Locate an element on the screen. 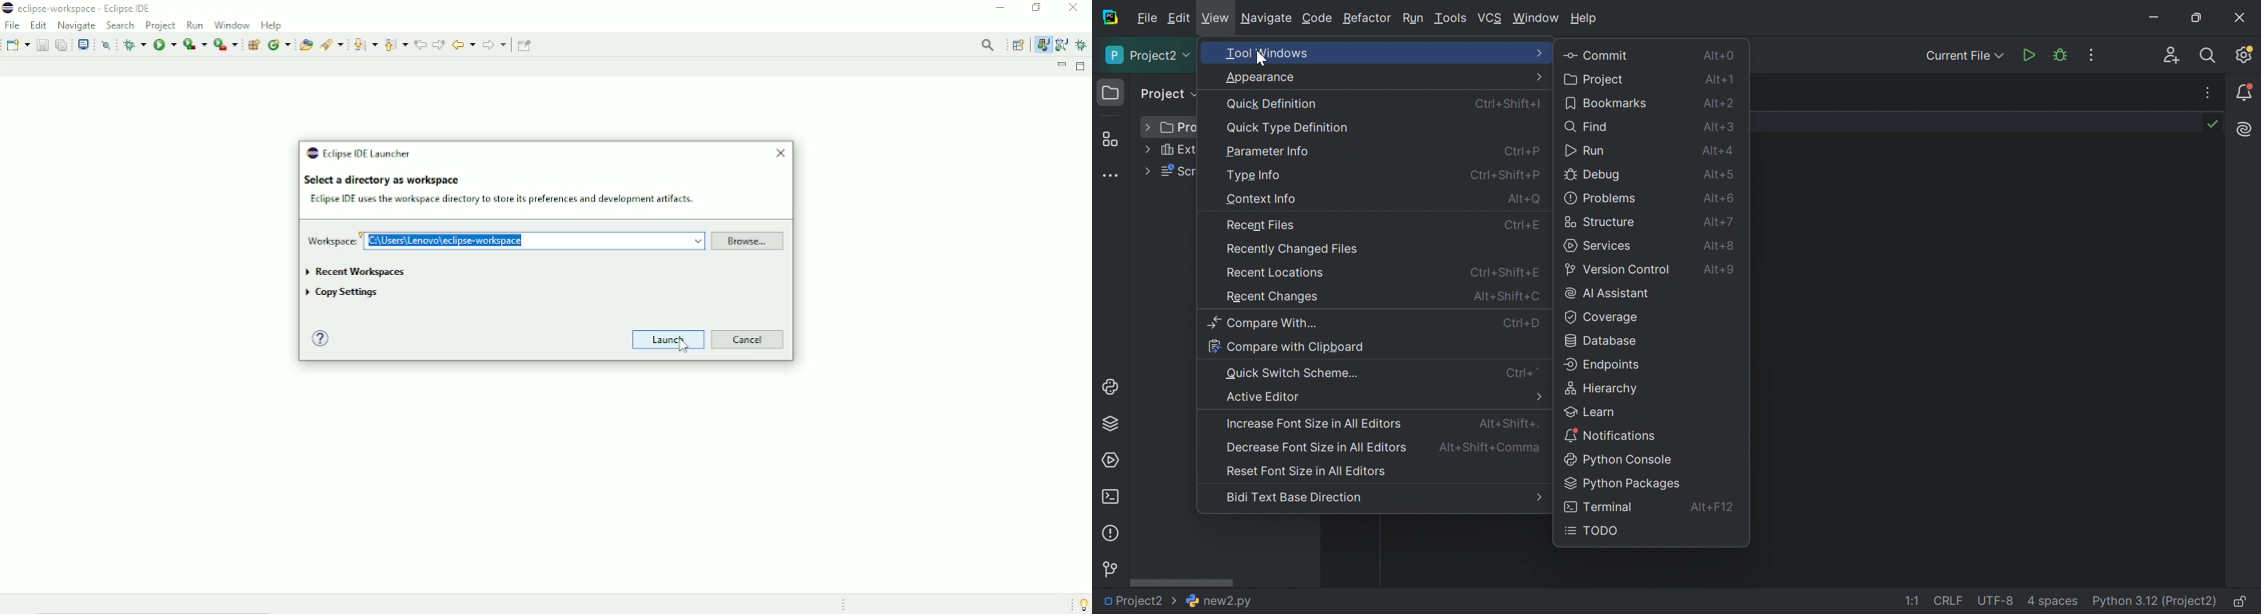  cursor is located at coordinates (1261, 58).